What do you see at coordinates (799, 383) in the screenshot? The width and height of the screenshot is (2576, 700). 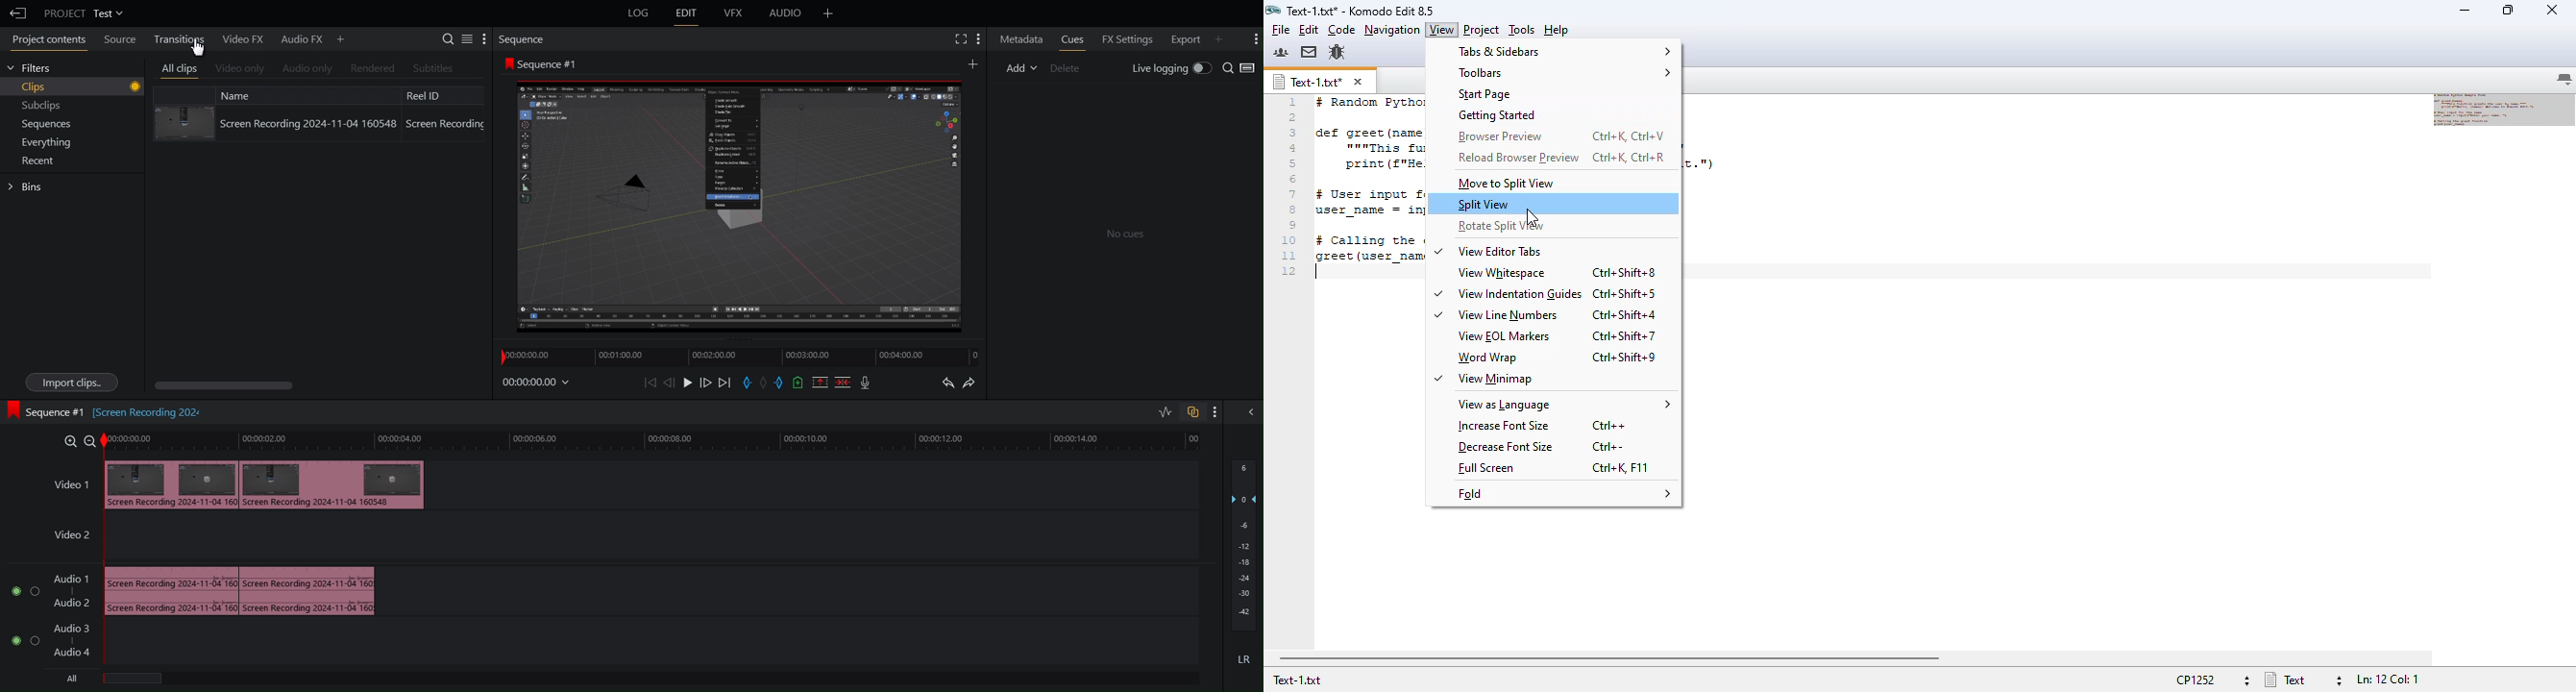 I see `Add Cue` at bounding box center [799, 383].